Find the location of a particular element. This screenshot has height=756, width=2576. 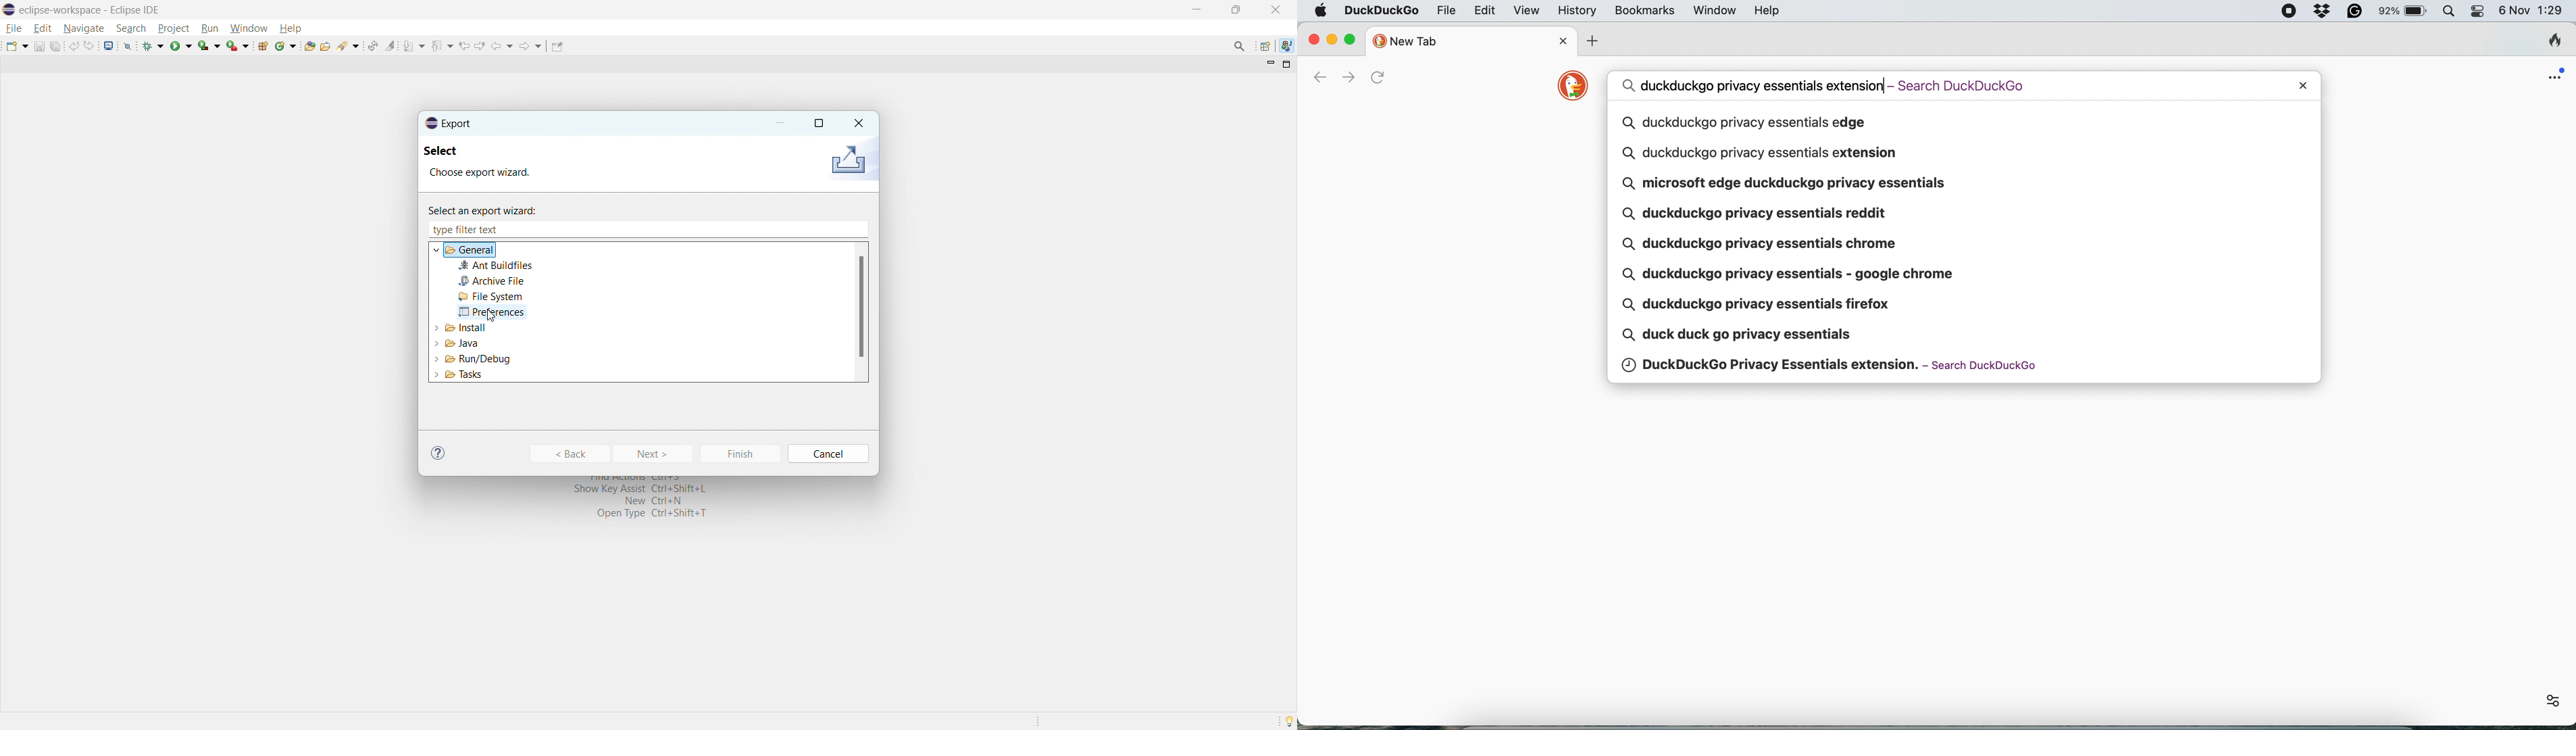

open application menu is located at coordinates (2561, 70).